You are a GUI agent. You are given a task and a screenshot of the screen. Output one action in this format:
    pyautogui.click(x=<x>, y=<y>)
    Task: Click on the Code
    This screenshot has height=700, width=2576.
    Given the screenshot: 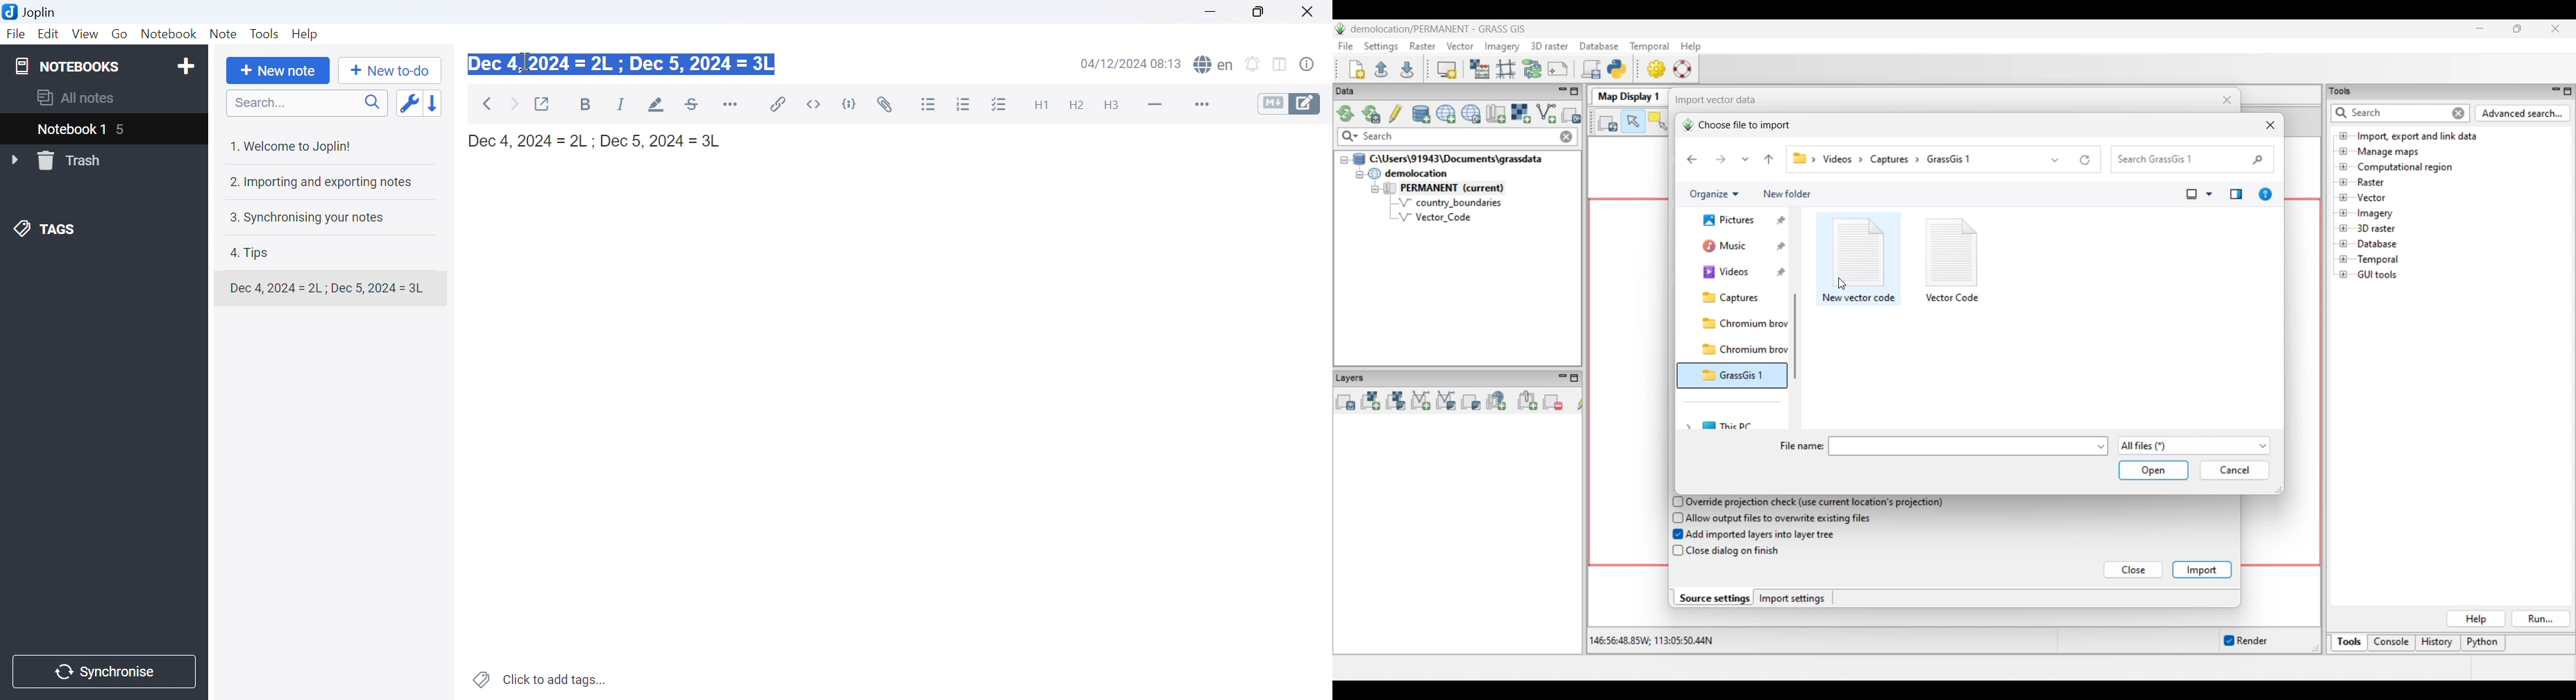 What is the action you would take?
    pyautogui.click(x=851, y=104)
    